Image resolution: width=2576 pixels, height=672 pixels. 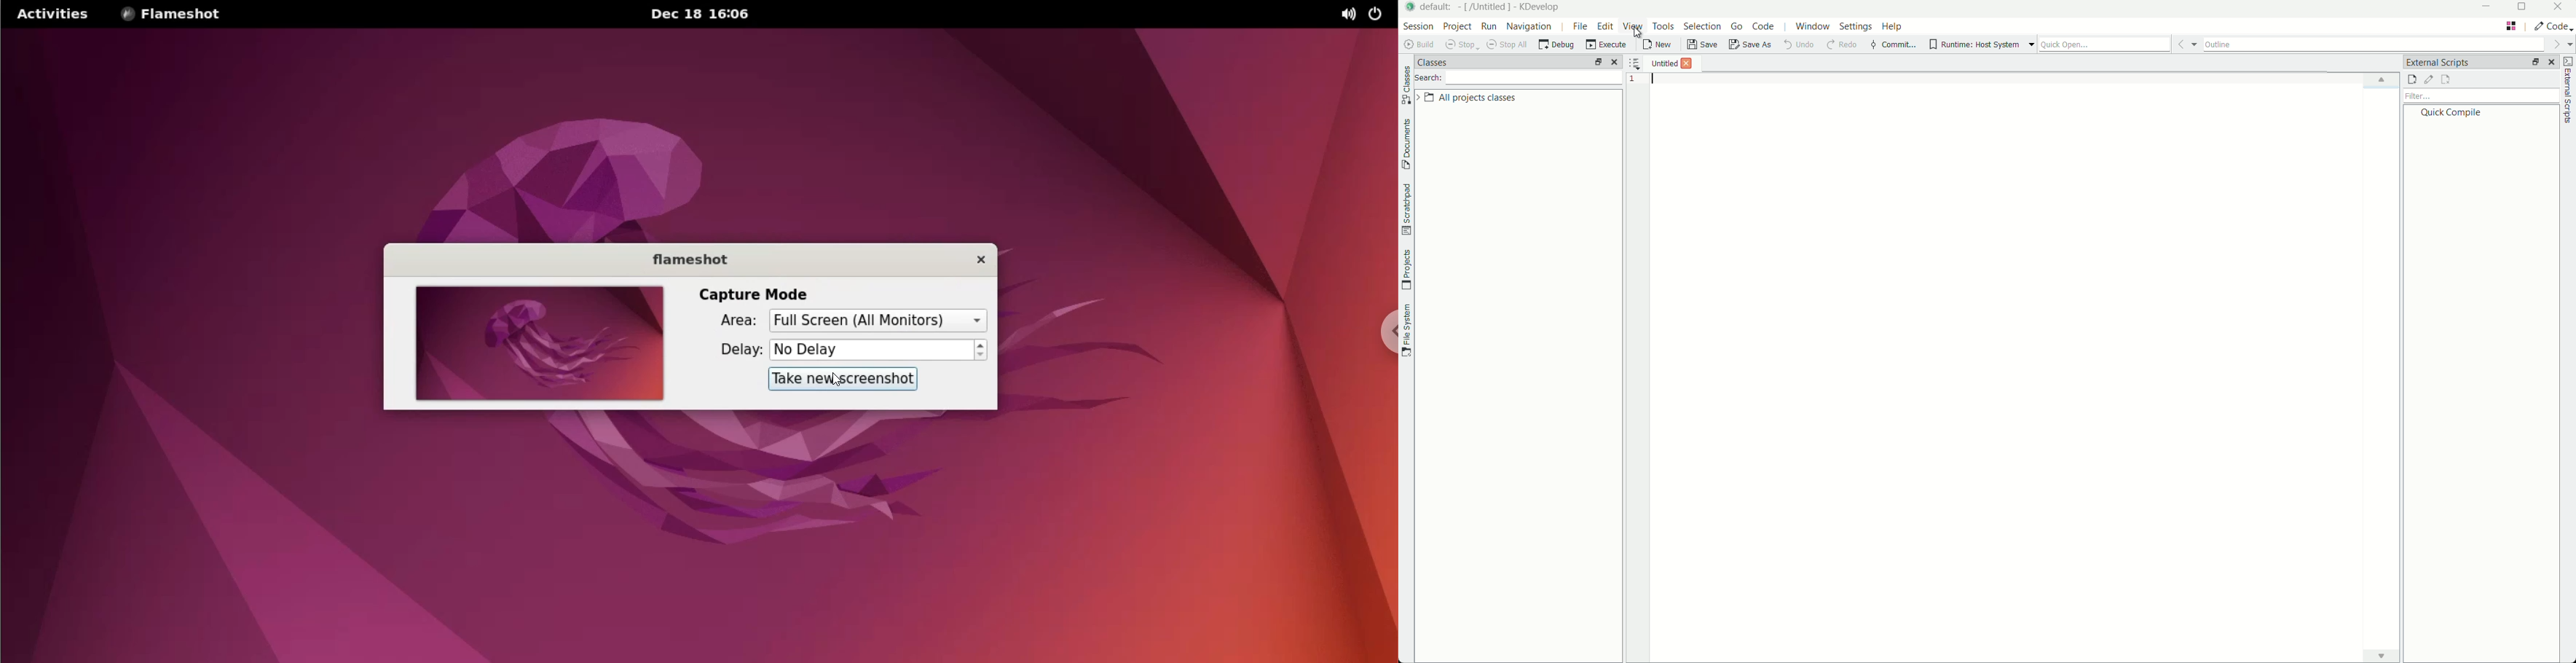 What do you see at coordinates (1892, 45) in the screenshot?
I see `commit` at bounding box center [1892, 45].